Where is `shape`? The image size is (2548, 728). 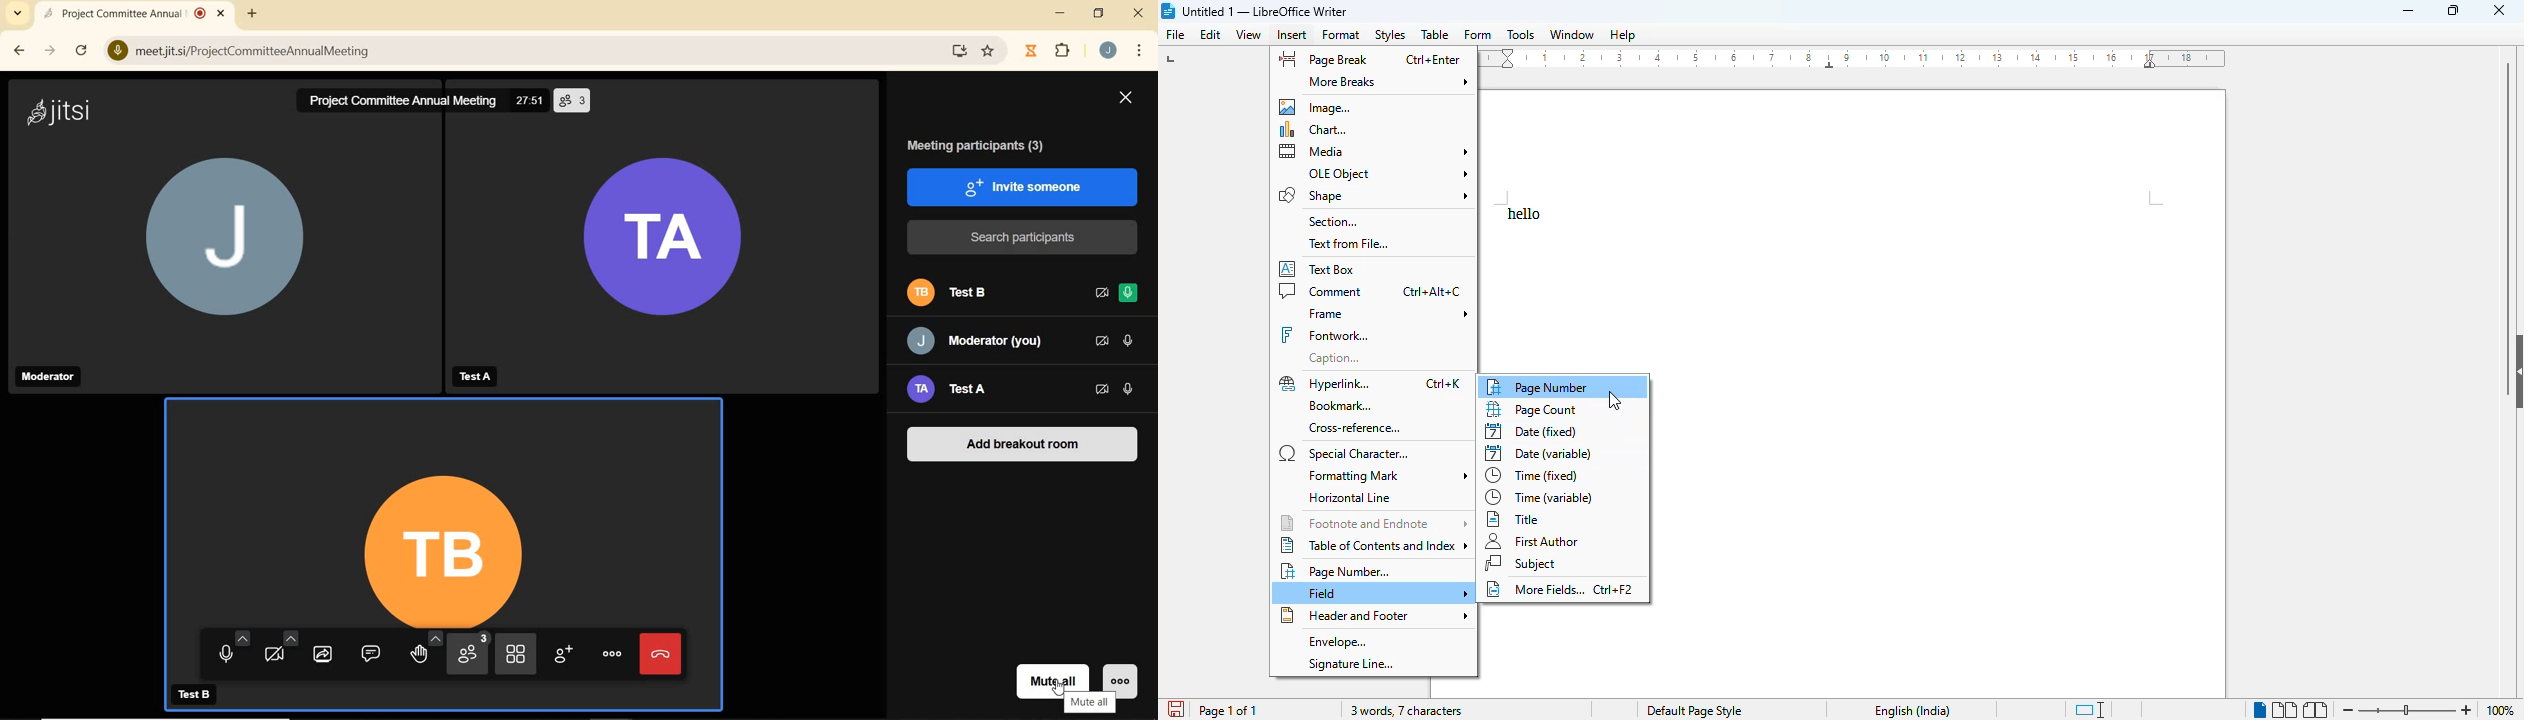
shape is located at coordinates (1373, 194).